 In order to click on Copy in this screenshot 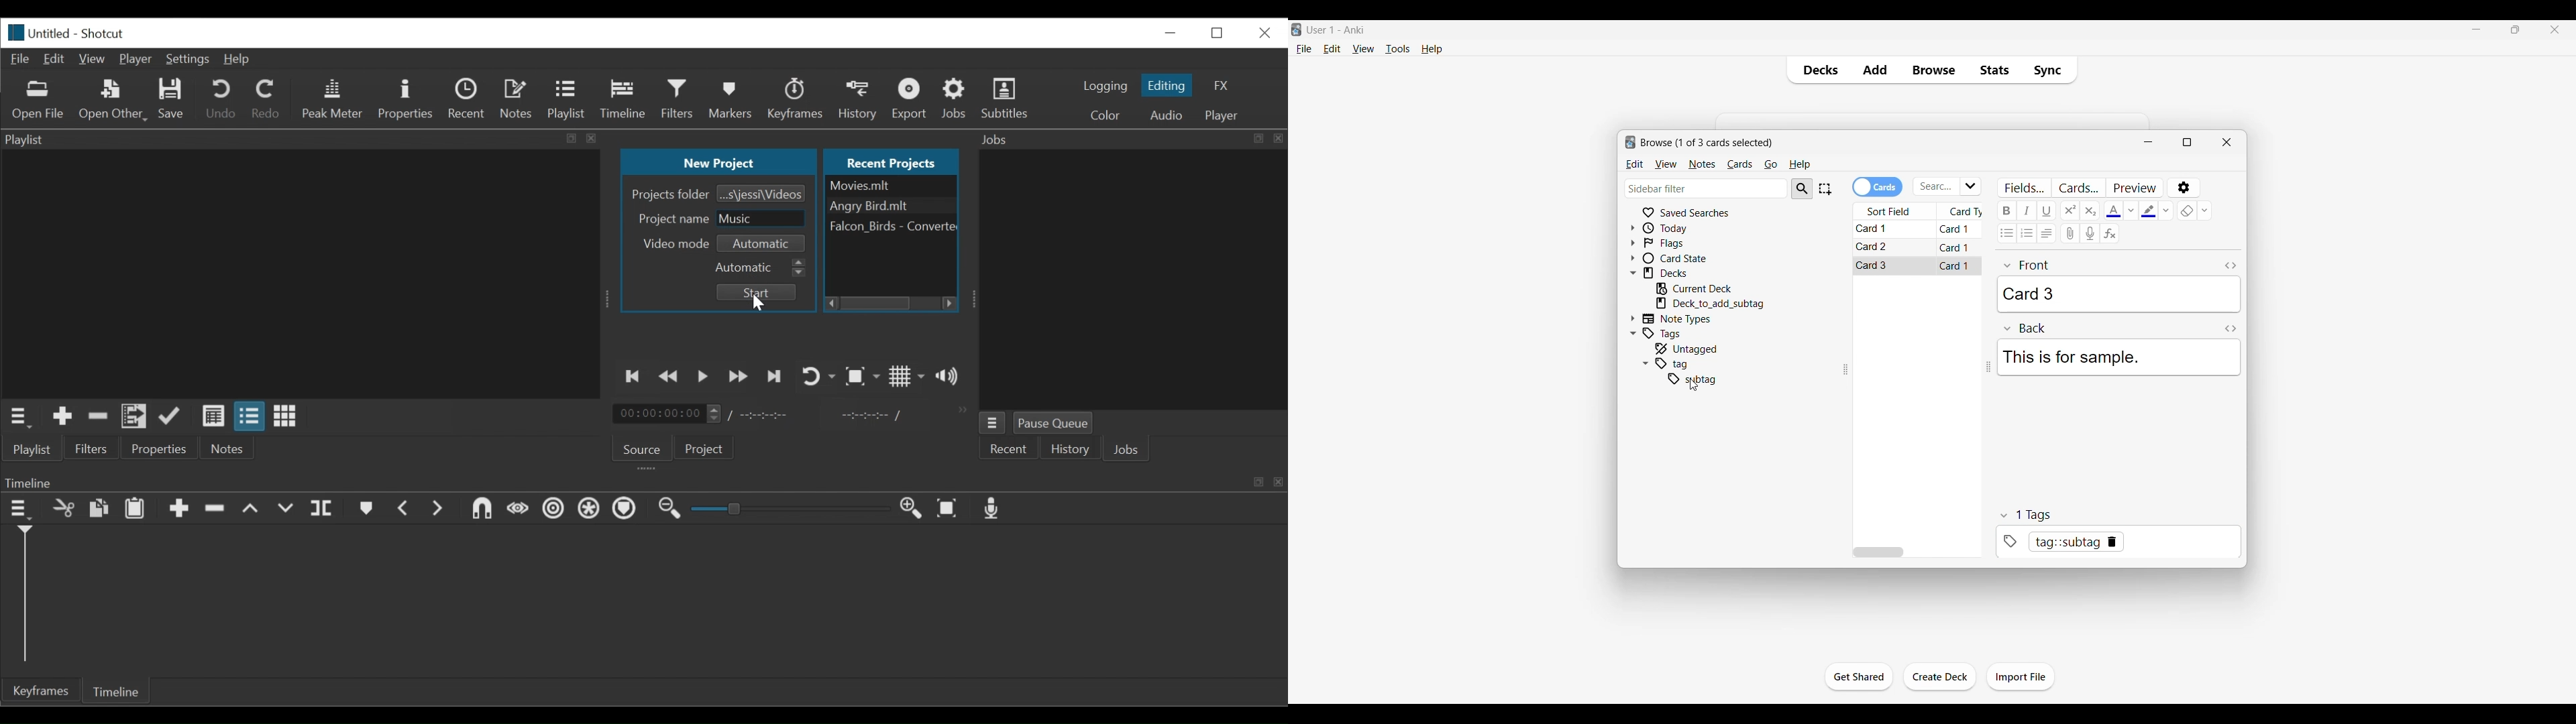, I will do `click(98, 508)`.